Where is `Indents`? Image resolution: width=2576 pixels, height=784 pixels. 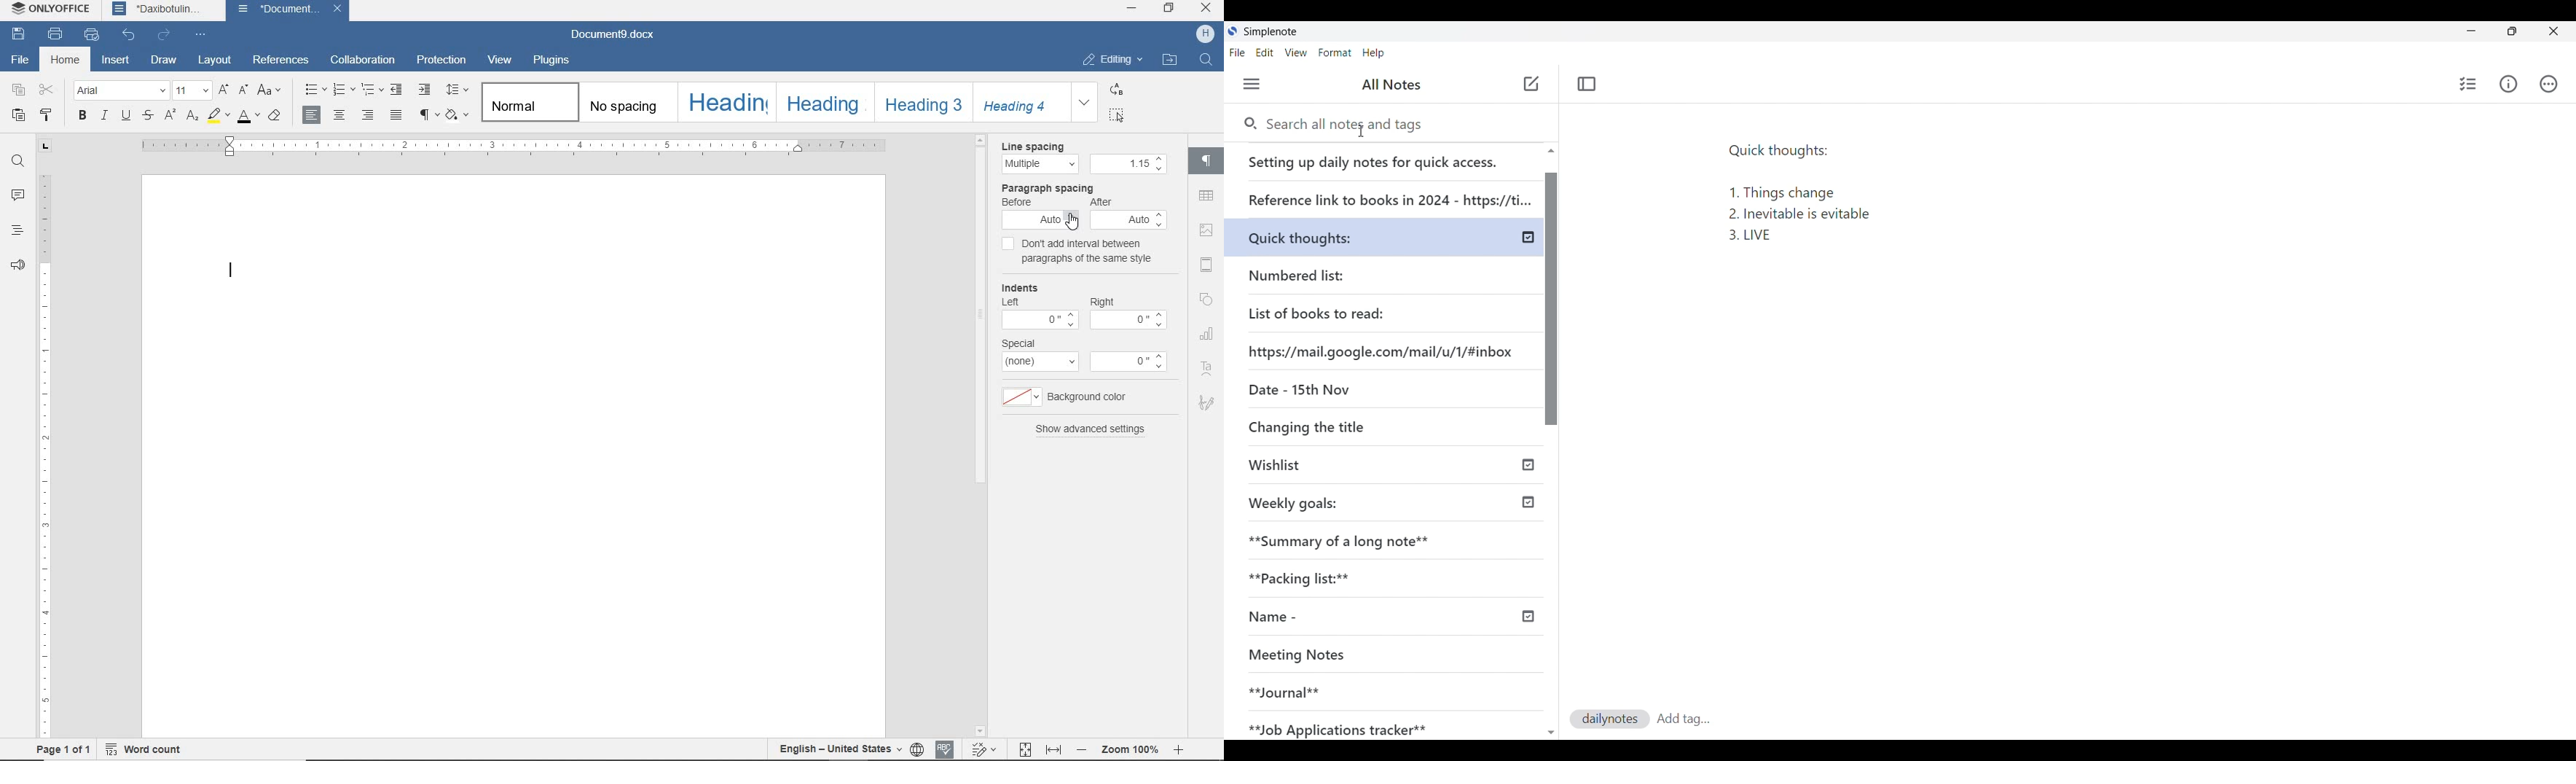 Indents is located at coordinates (1019, 285).